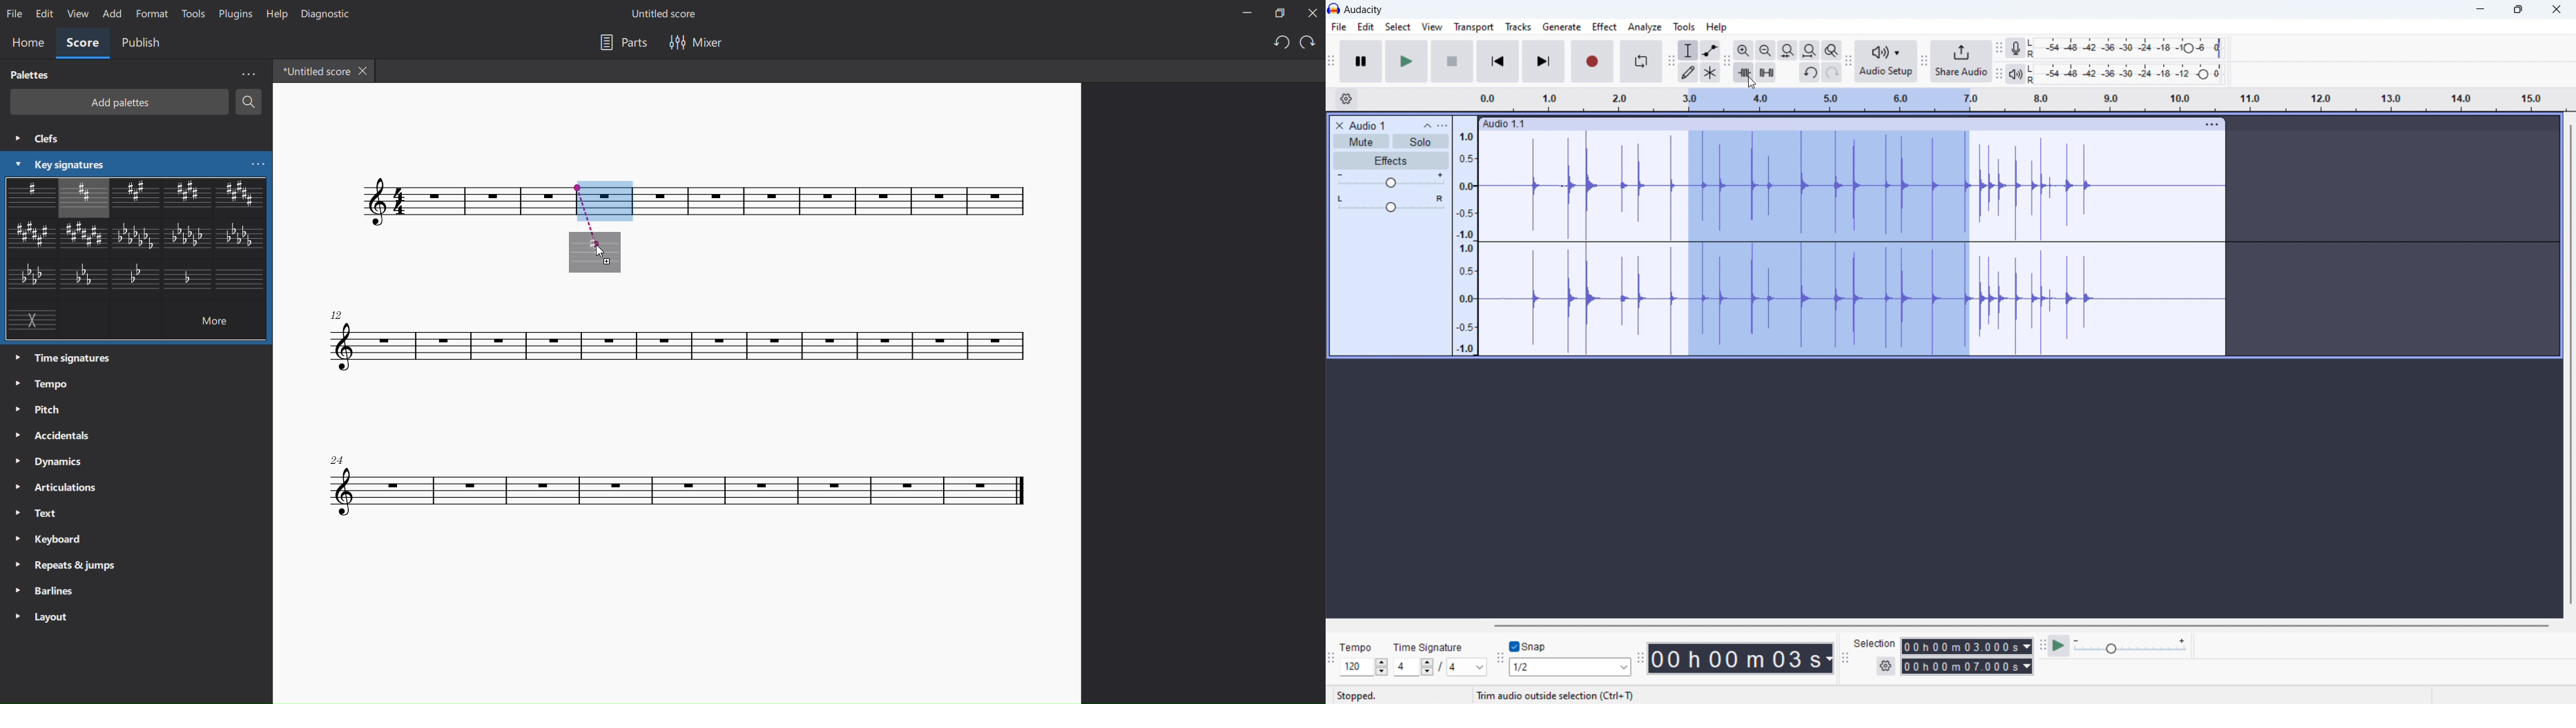  I want to click on publish, so click(143, 44).